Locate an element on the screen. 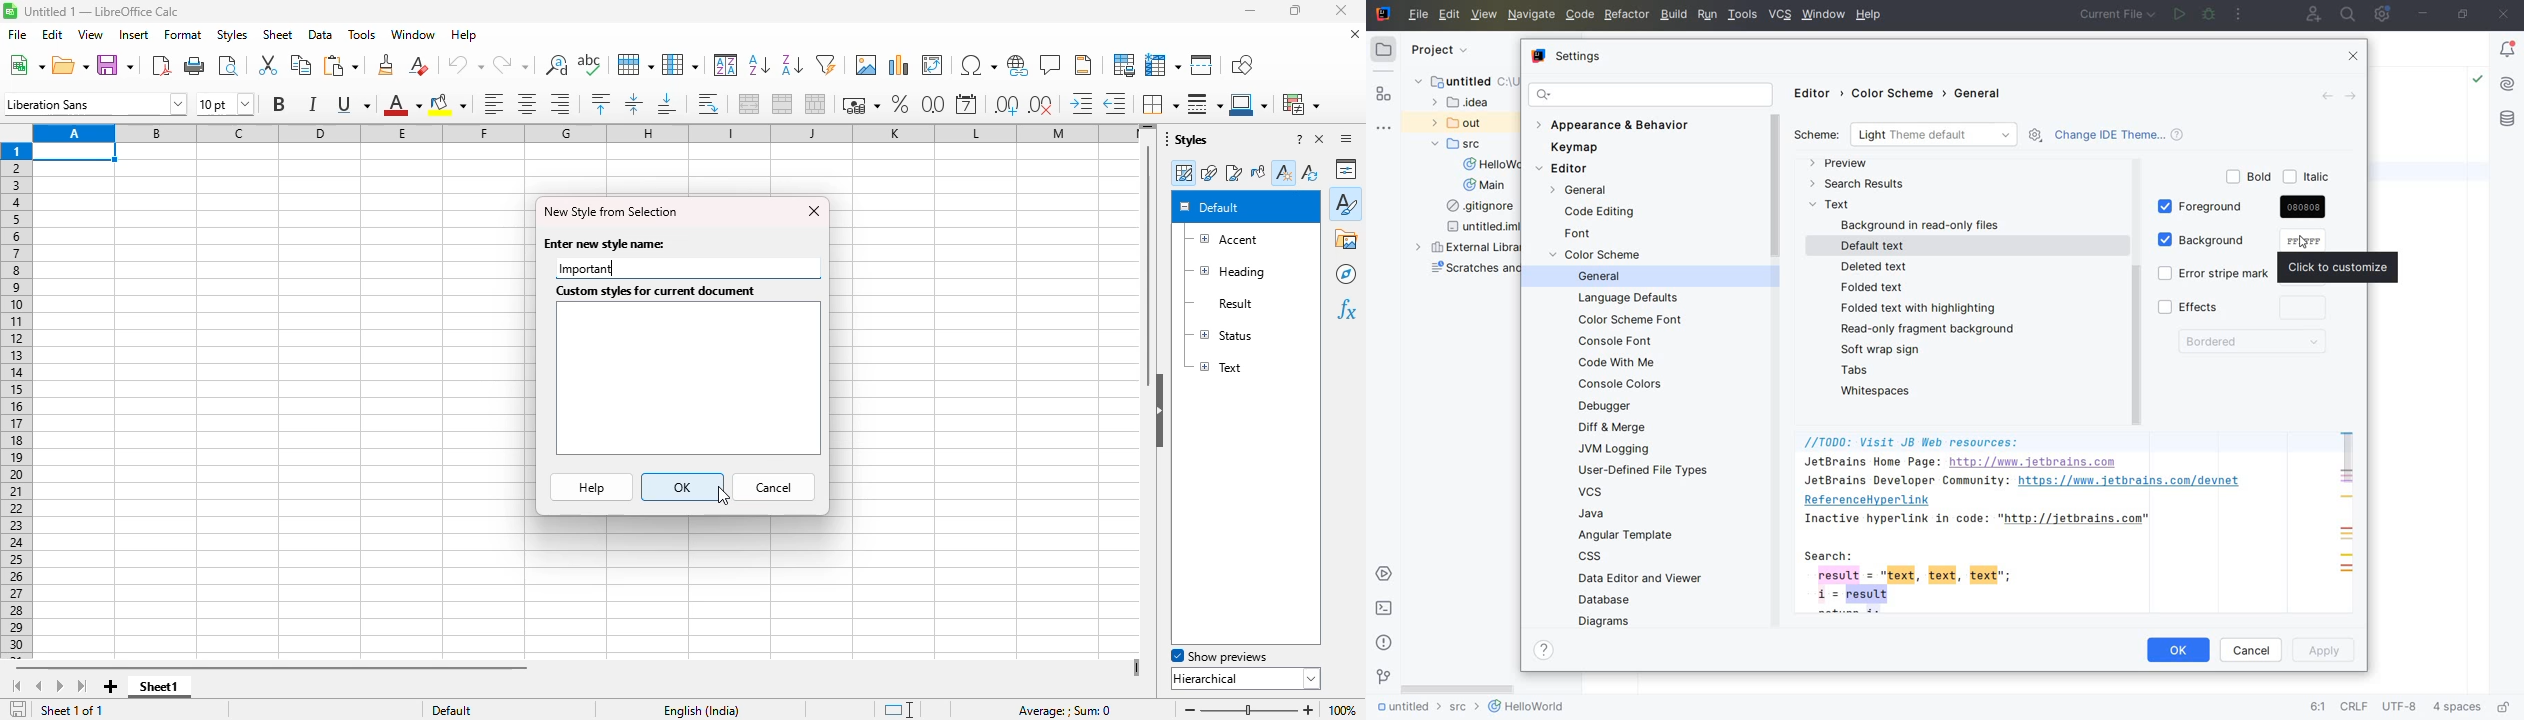 This screenshot has height=728, width=2548. view is located at coordinates (90, 35).